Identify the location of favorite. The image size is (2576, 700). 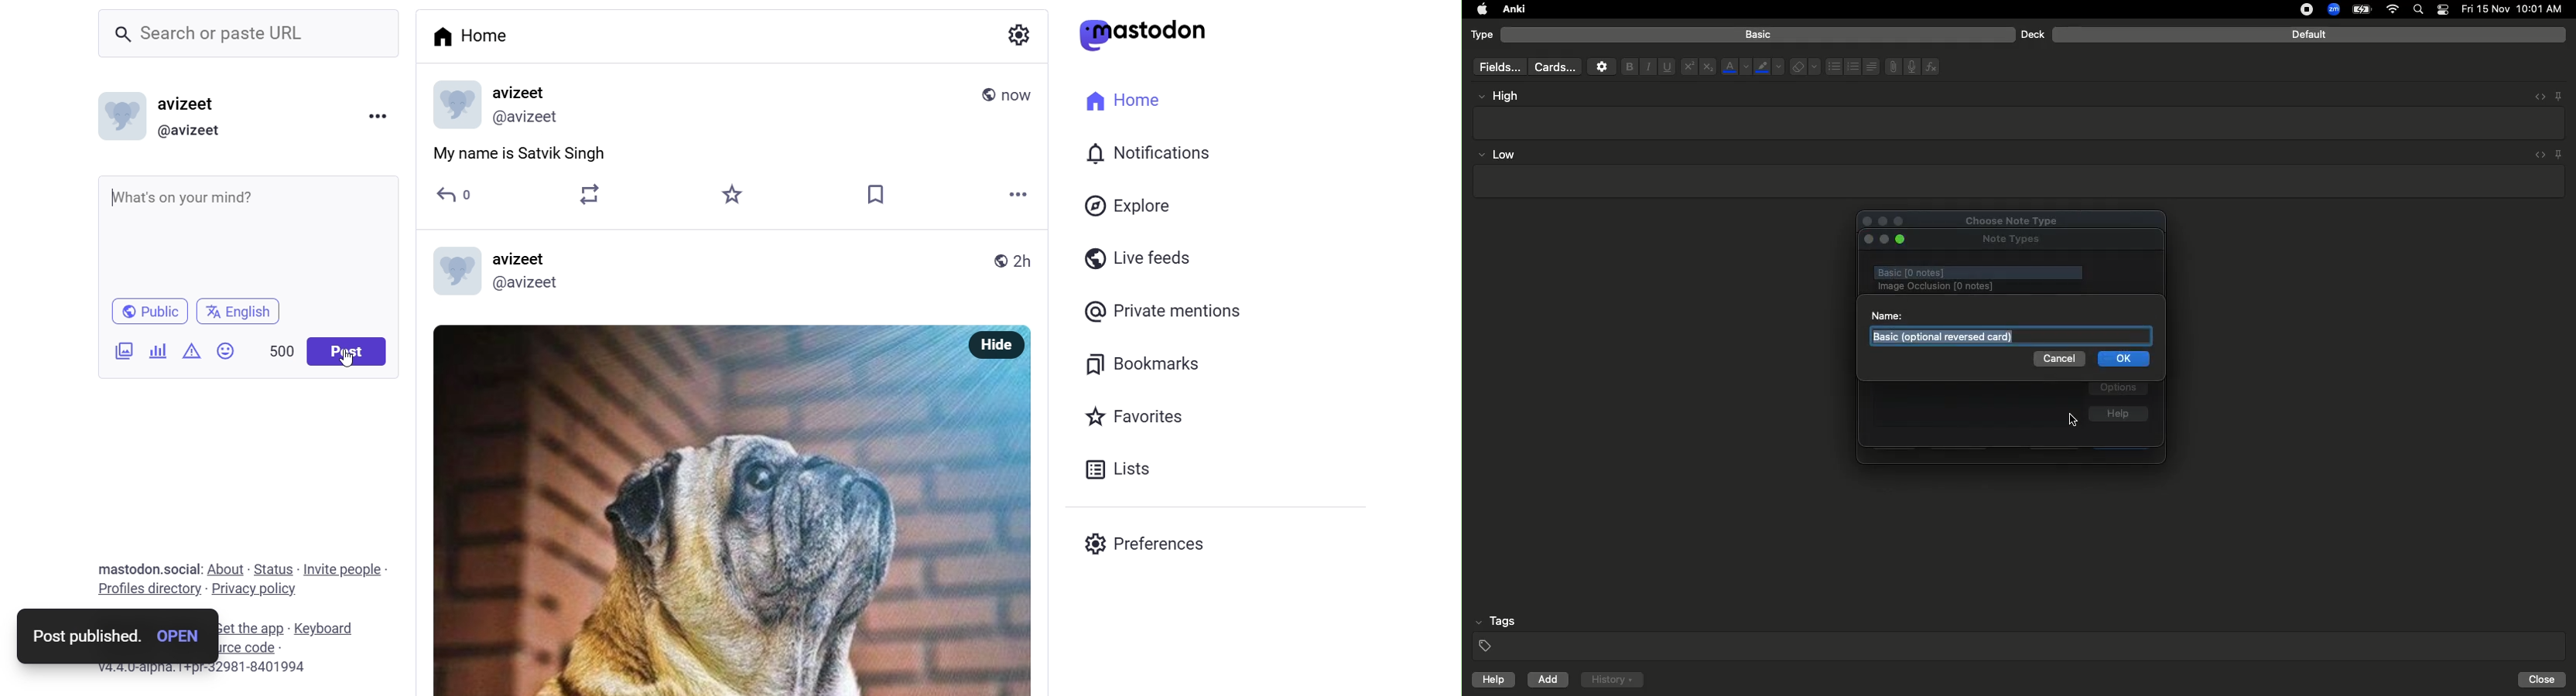
(730, 195).